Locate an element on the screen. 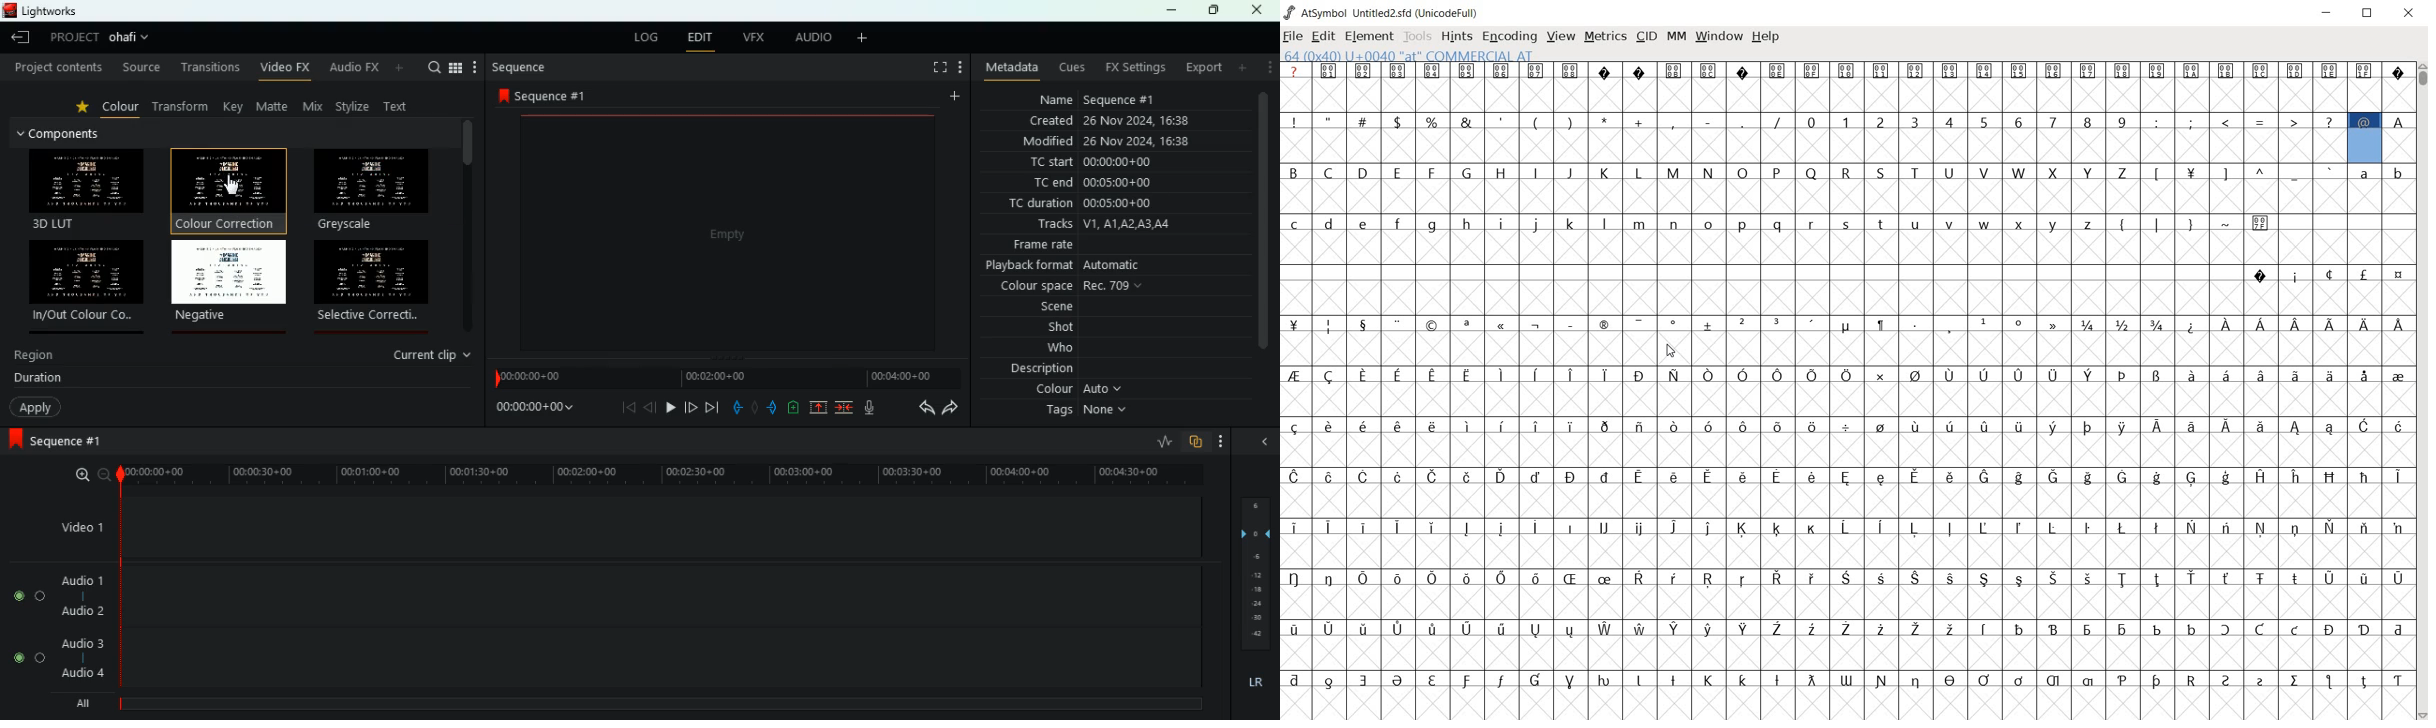  video 1 is located at coordinates (78, 526).